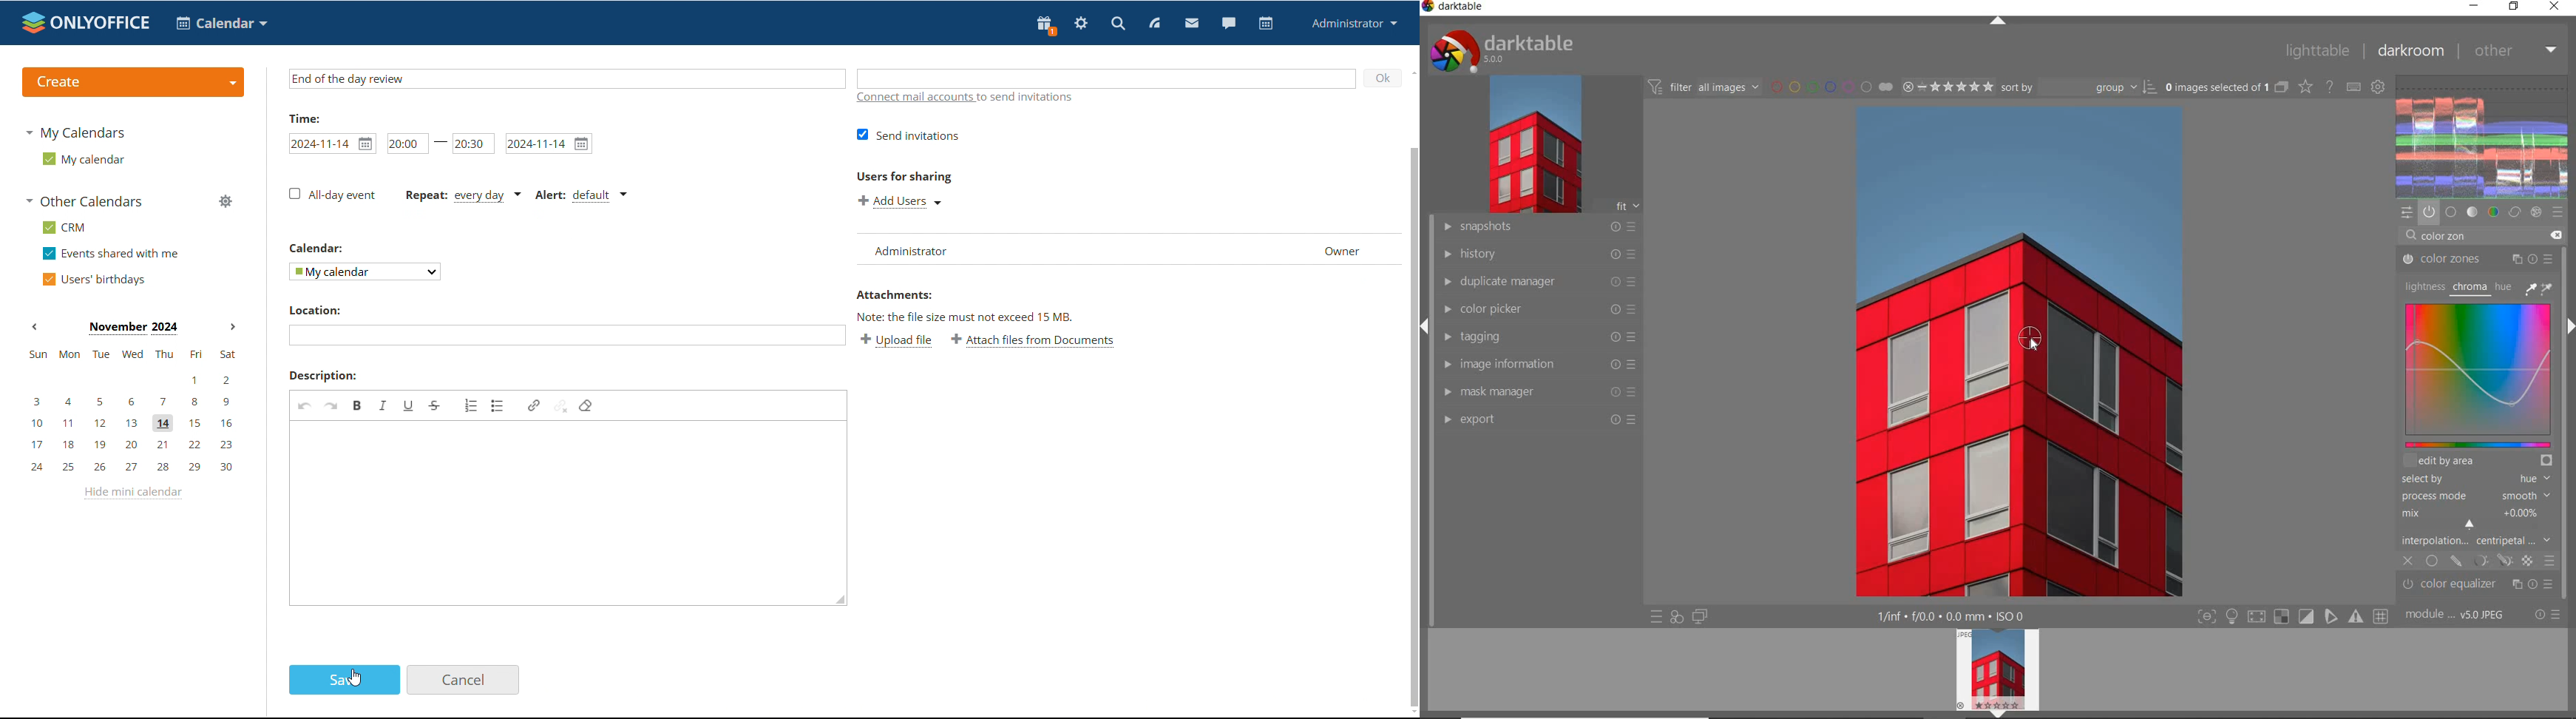  What do you see at coordinates (2437, 238) in the screenshot?
I see `INPUT VALUE` at bounding box center [2437, 238].